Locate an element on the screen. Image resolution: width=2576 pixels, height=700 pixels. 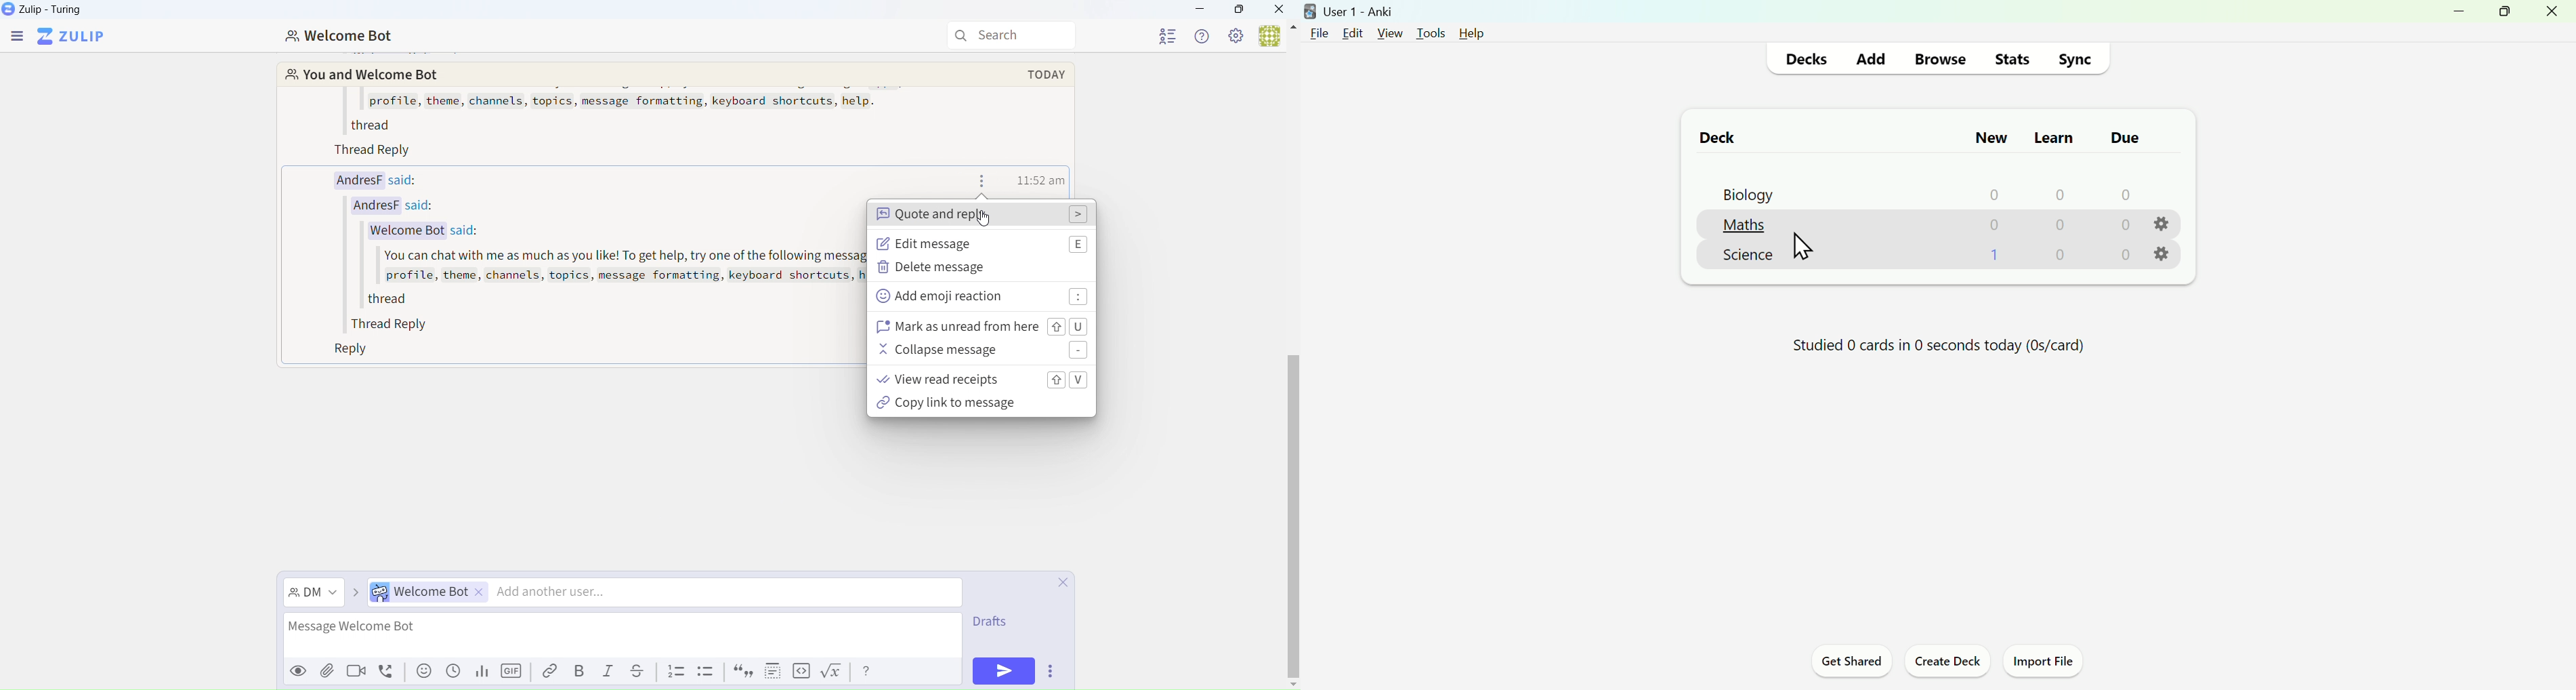
0 is located at coordinates (2123, 225).